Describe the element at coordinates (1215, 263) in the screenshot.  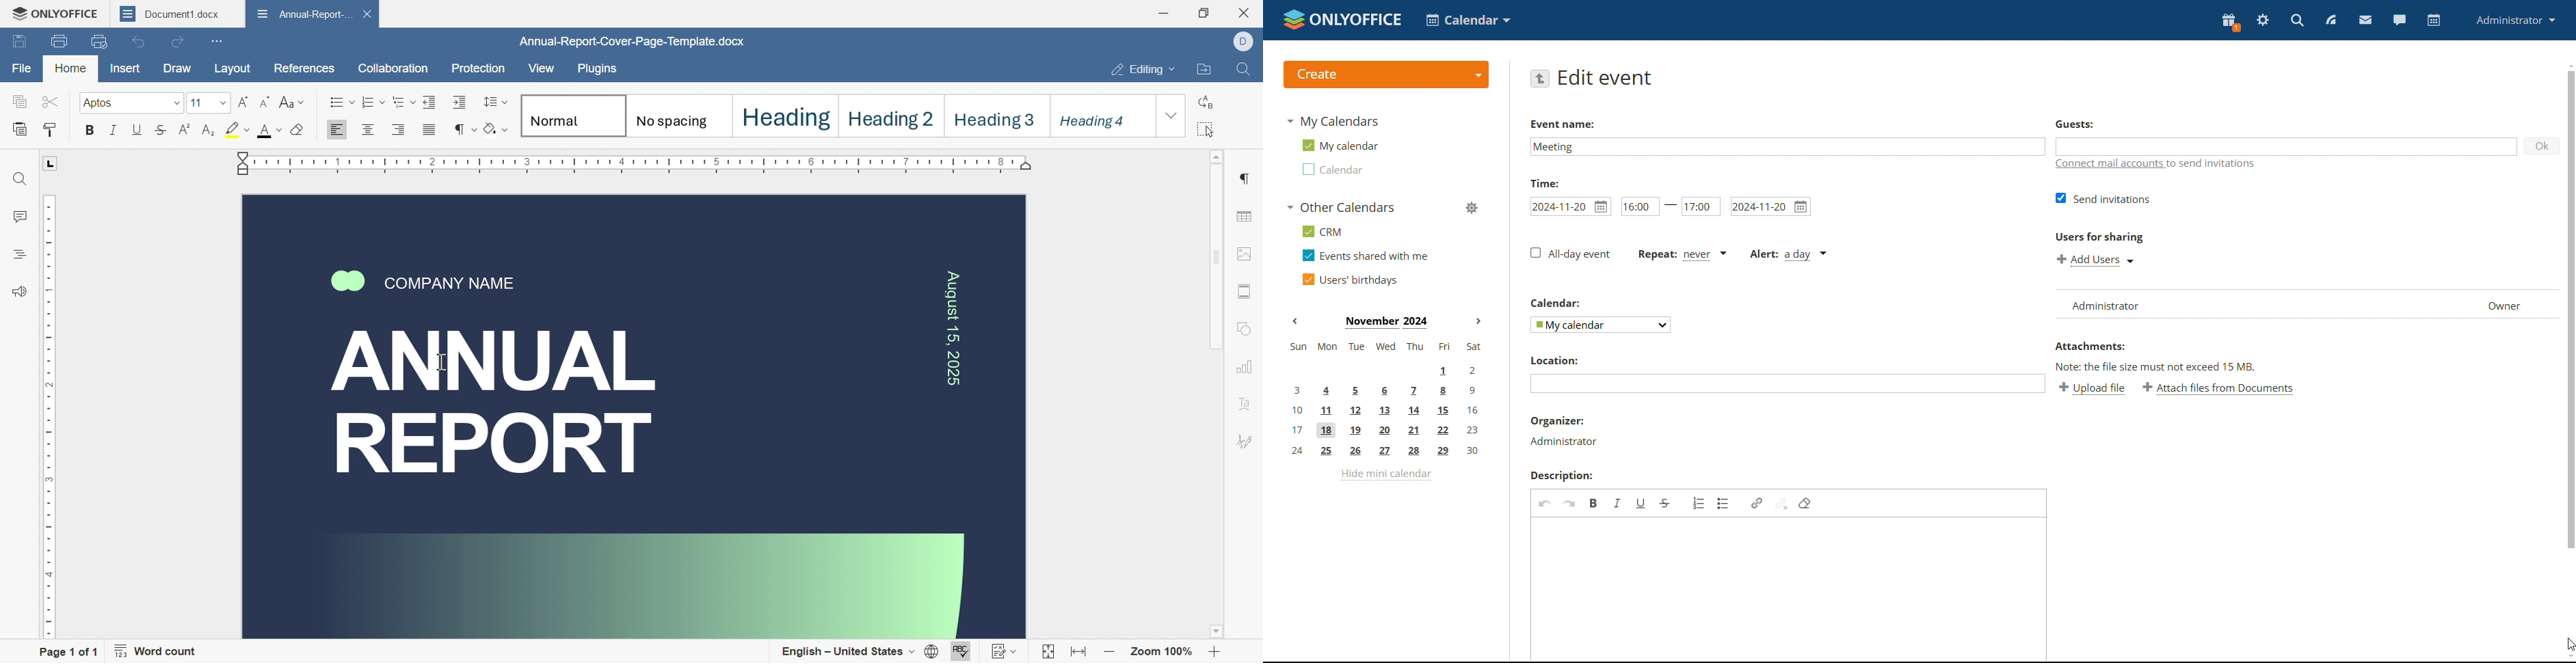
I see `scroll bar` at that location.